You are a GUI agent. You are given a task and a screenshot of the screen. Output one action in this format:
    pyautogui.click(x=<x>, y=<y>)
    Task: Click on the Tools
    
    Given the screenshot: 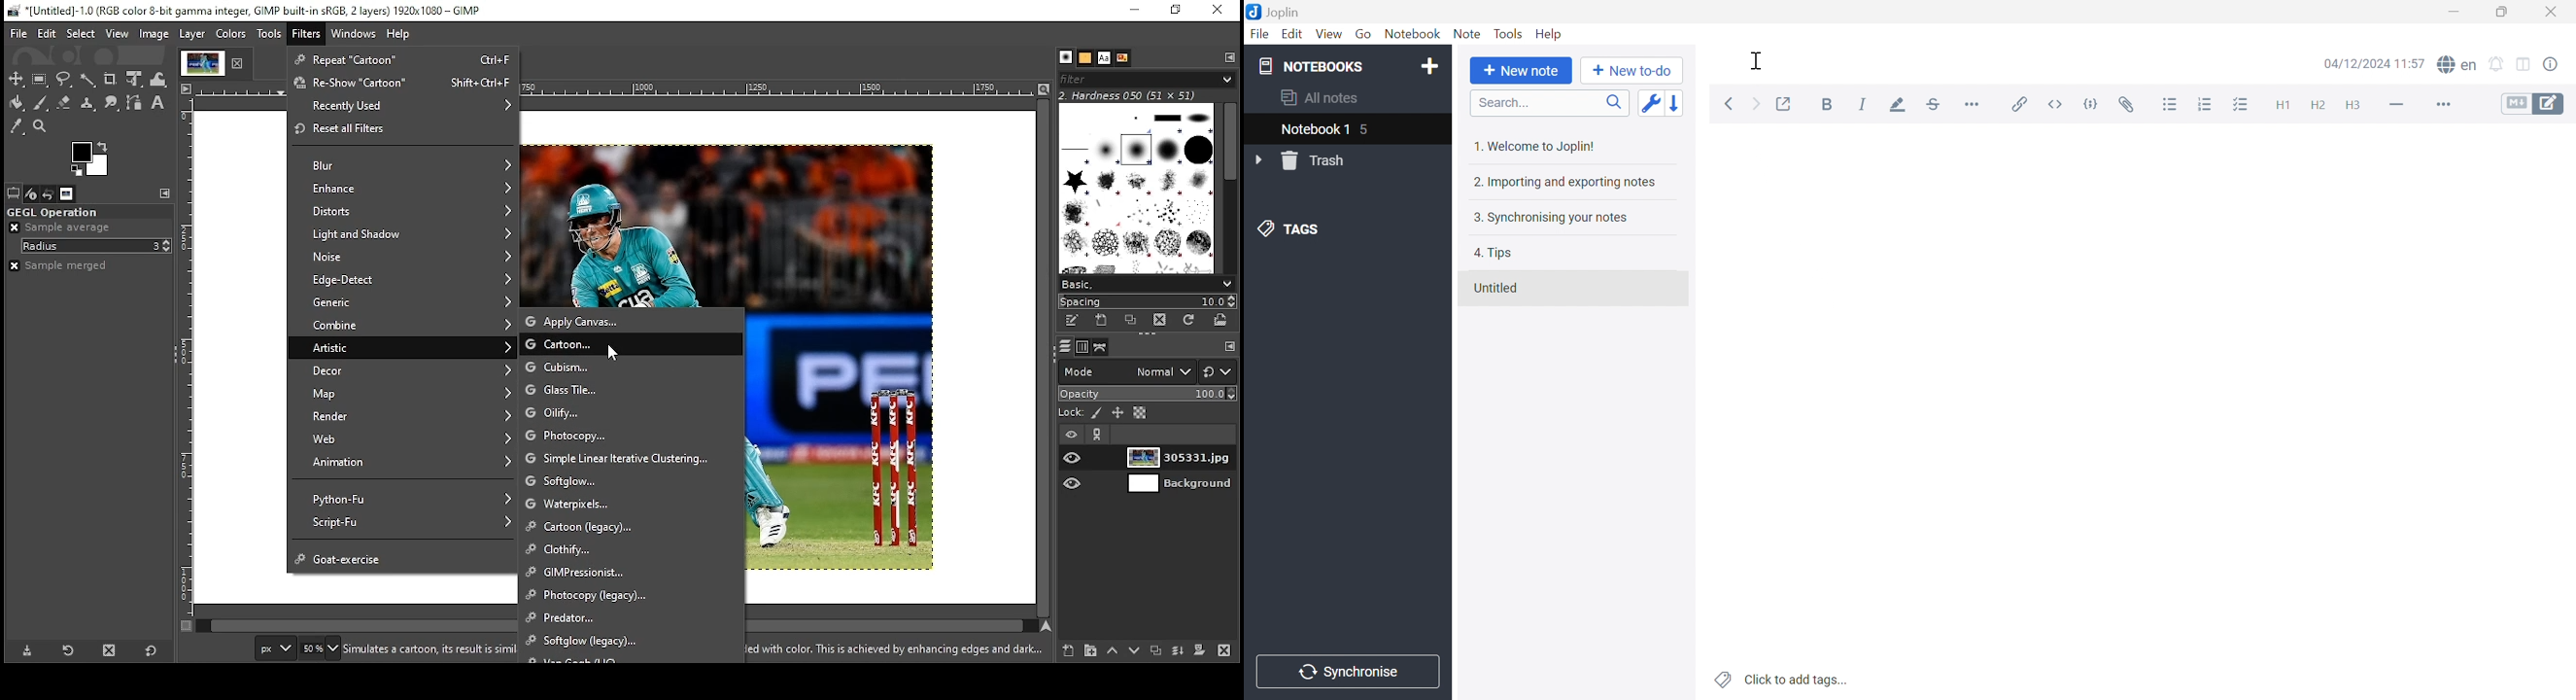 What is the action you would take?
    pyautogui.click(x=1509, y=33)
    